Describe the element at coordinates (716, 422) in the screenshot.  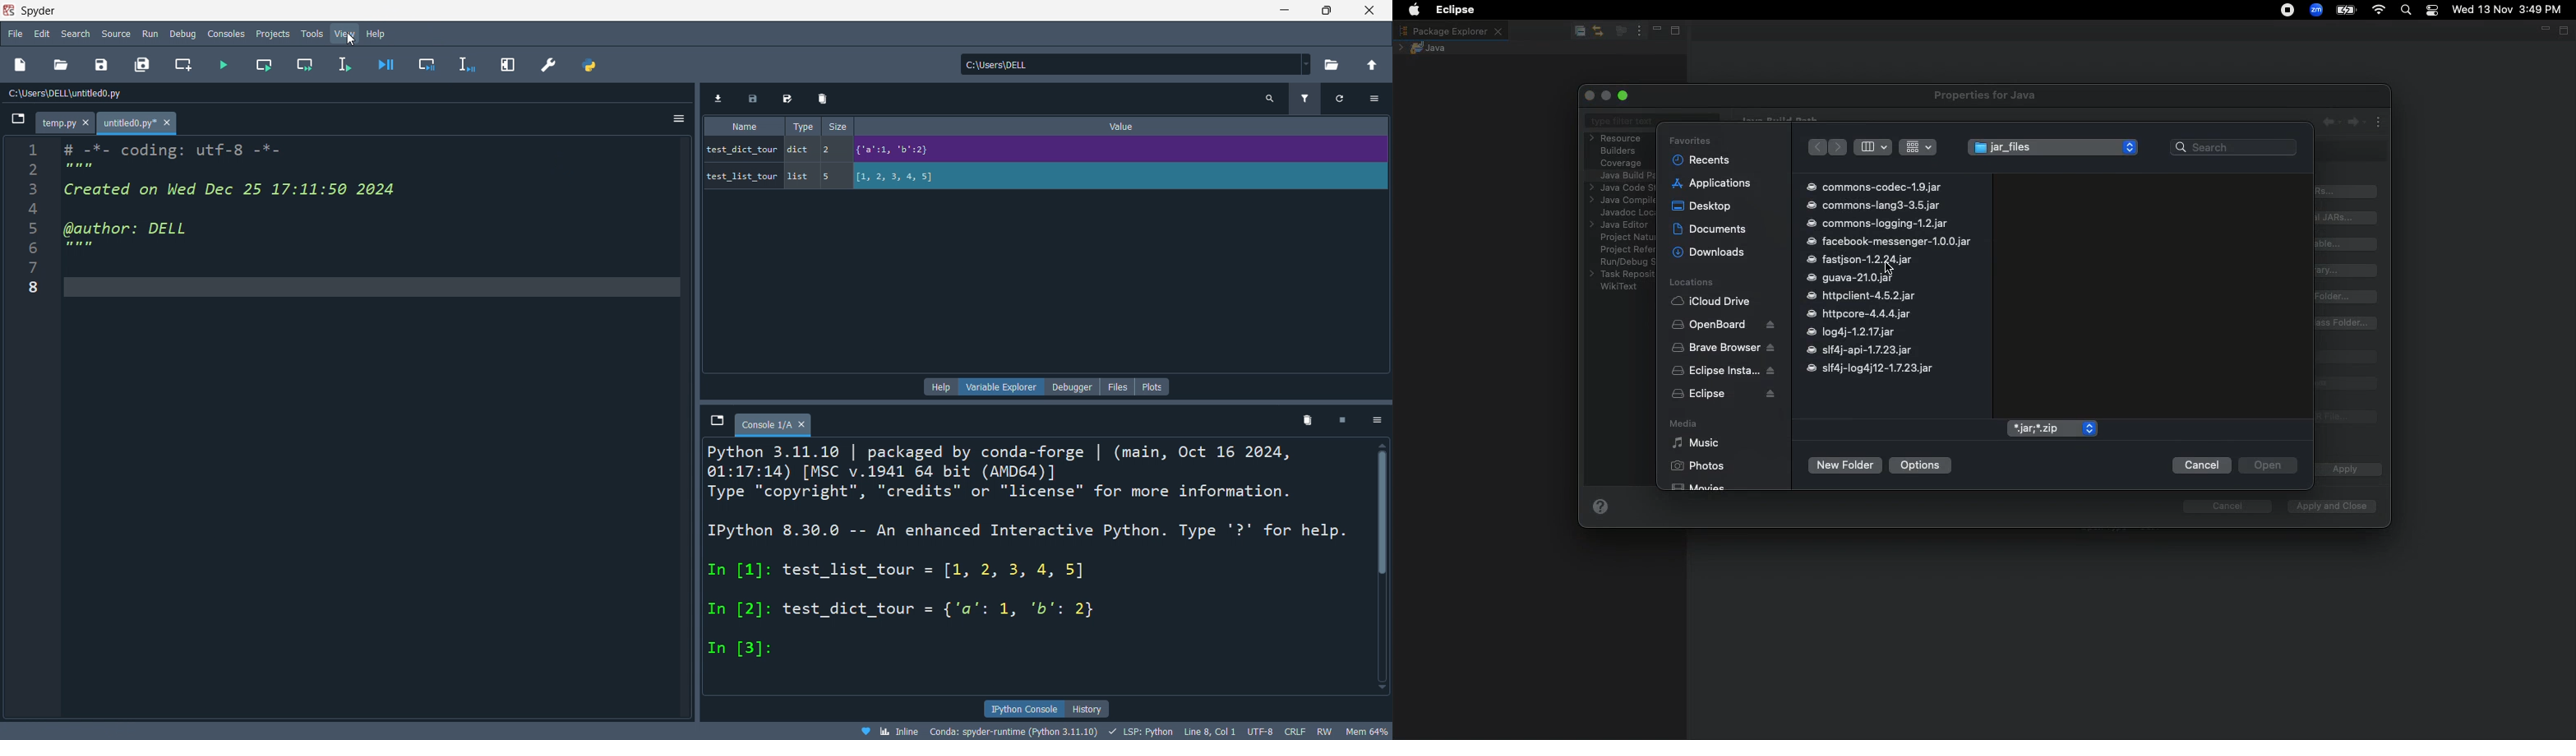
I see `browse tabs` at that location.